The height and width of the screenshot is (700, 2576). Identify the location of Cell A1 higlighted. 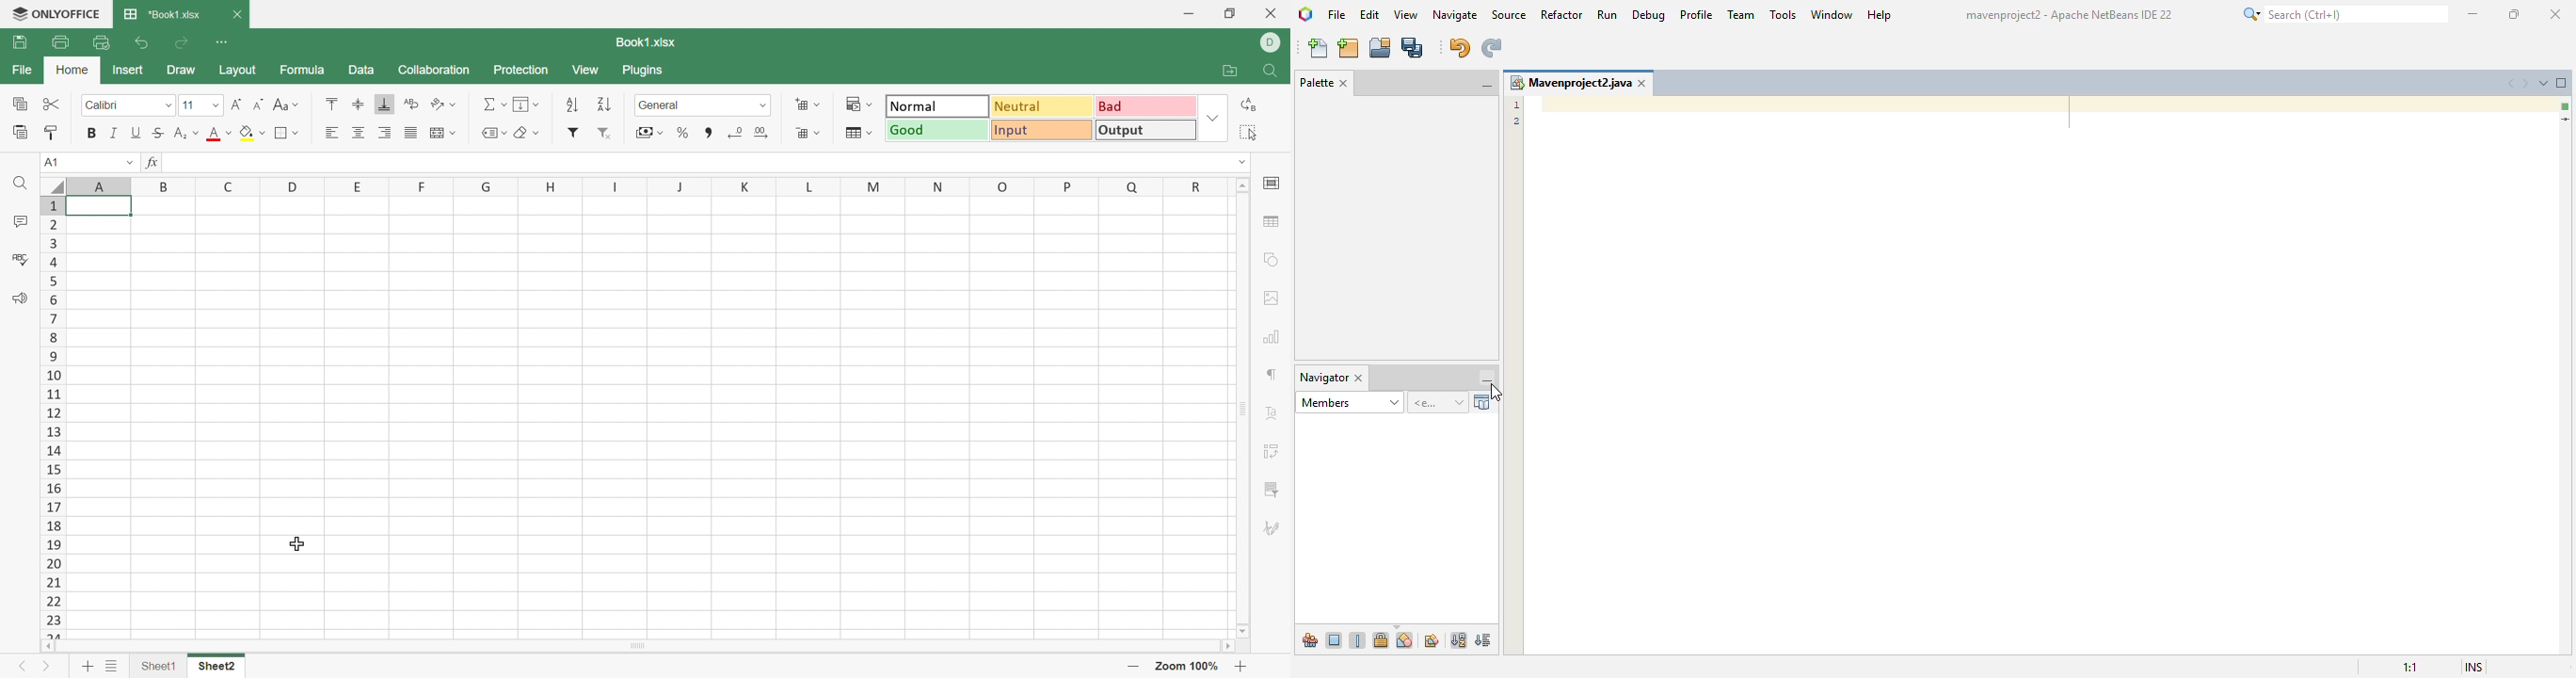
(104, 207).